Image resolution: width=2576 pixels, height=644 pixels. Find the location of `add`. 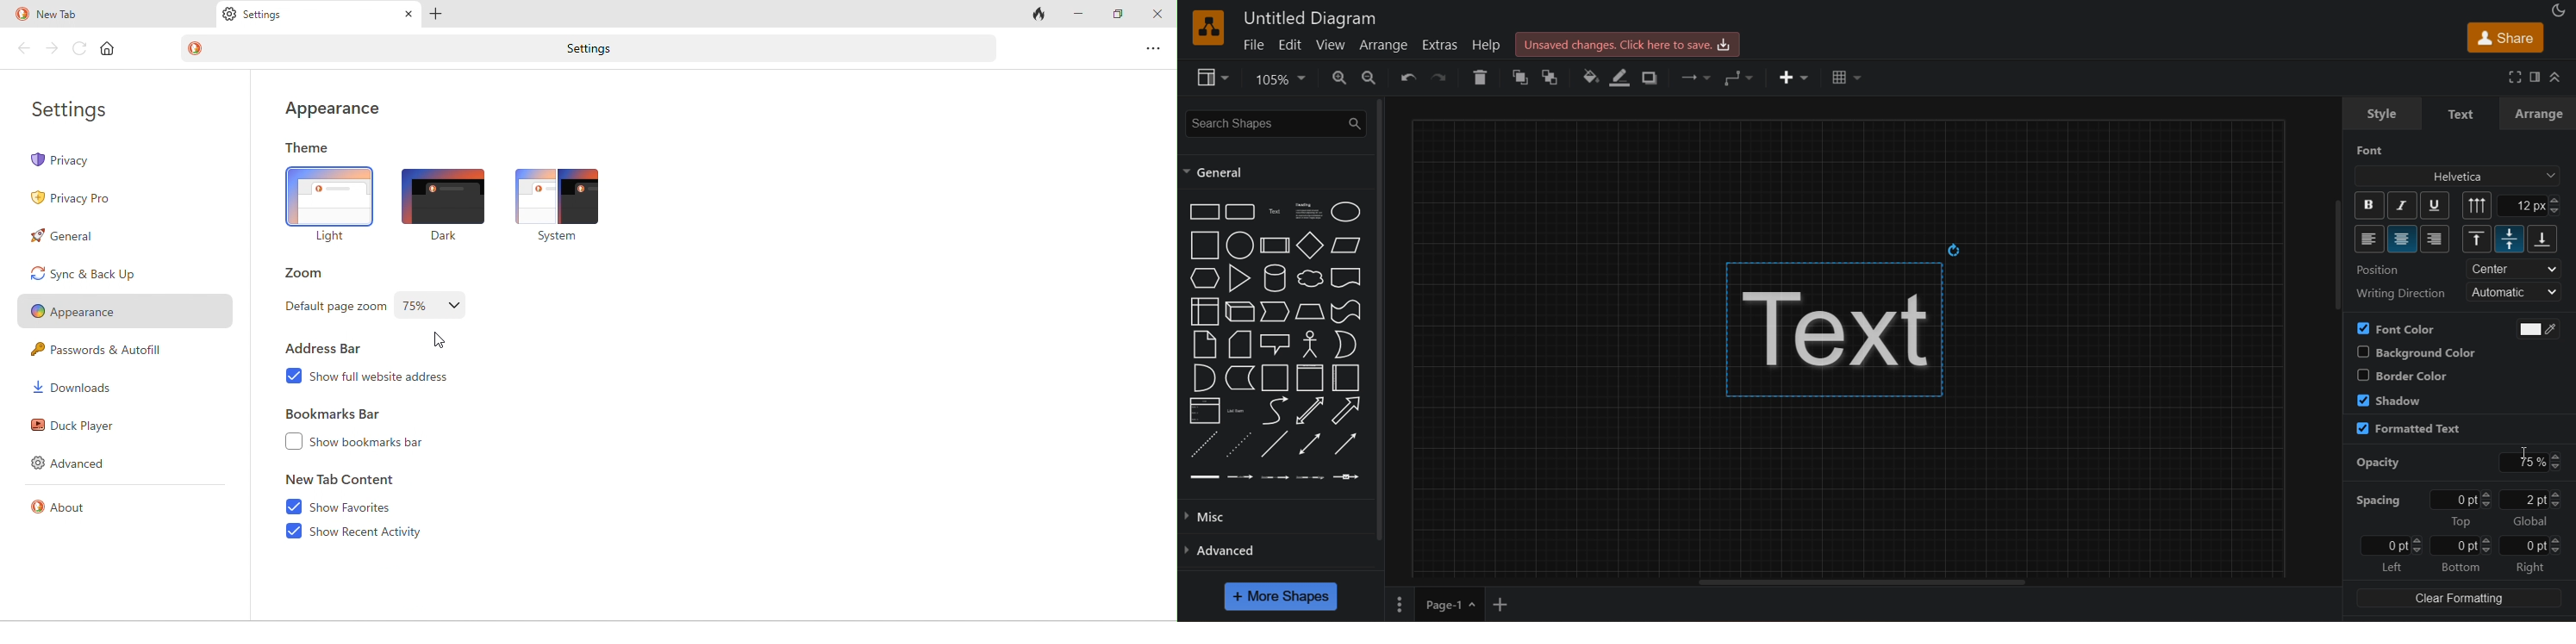

add is located at coordinates (437, 15).